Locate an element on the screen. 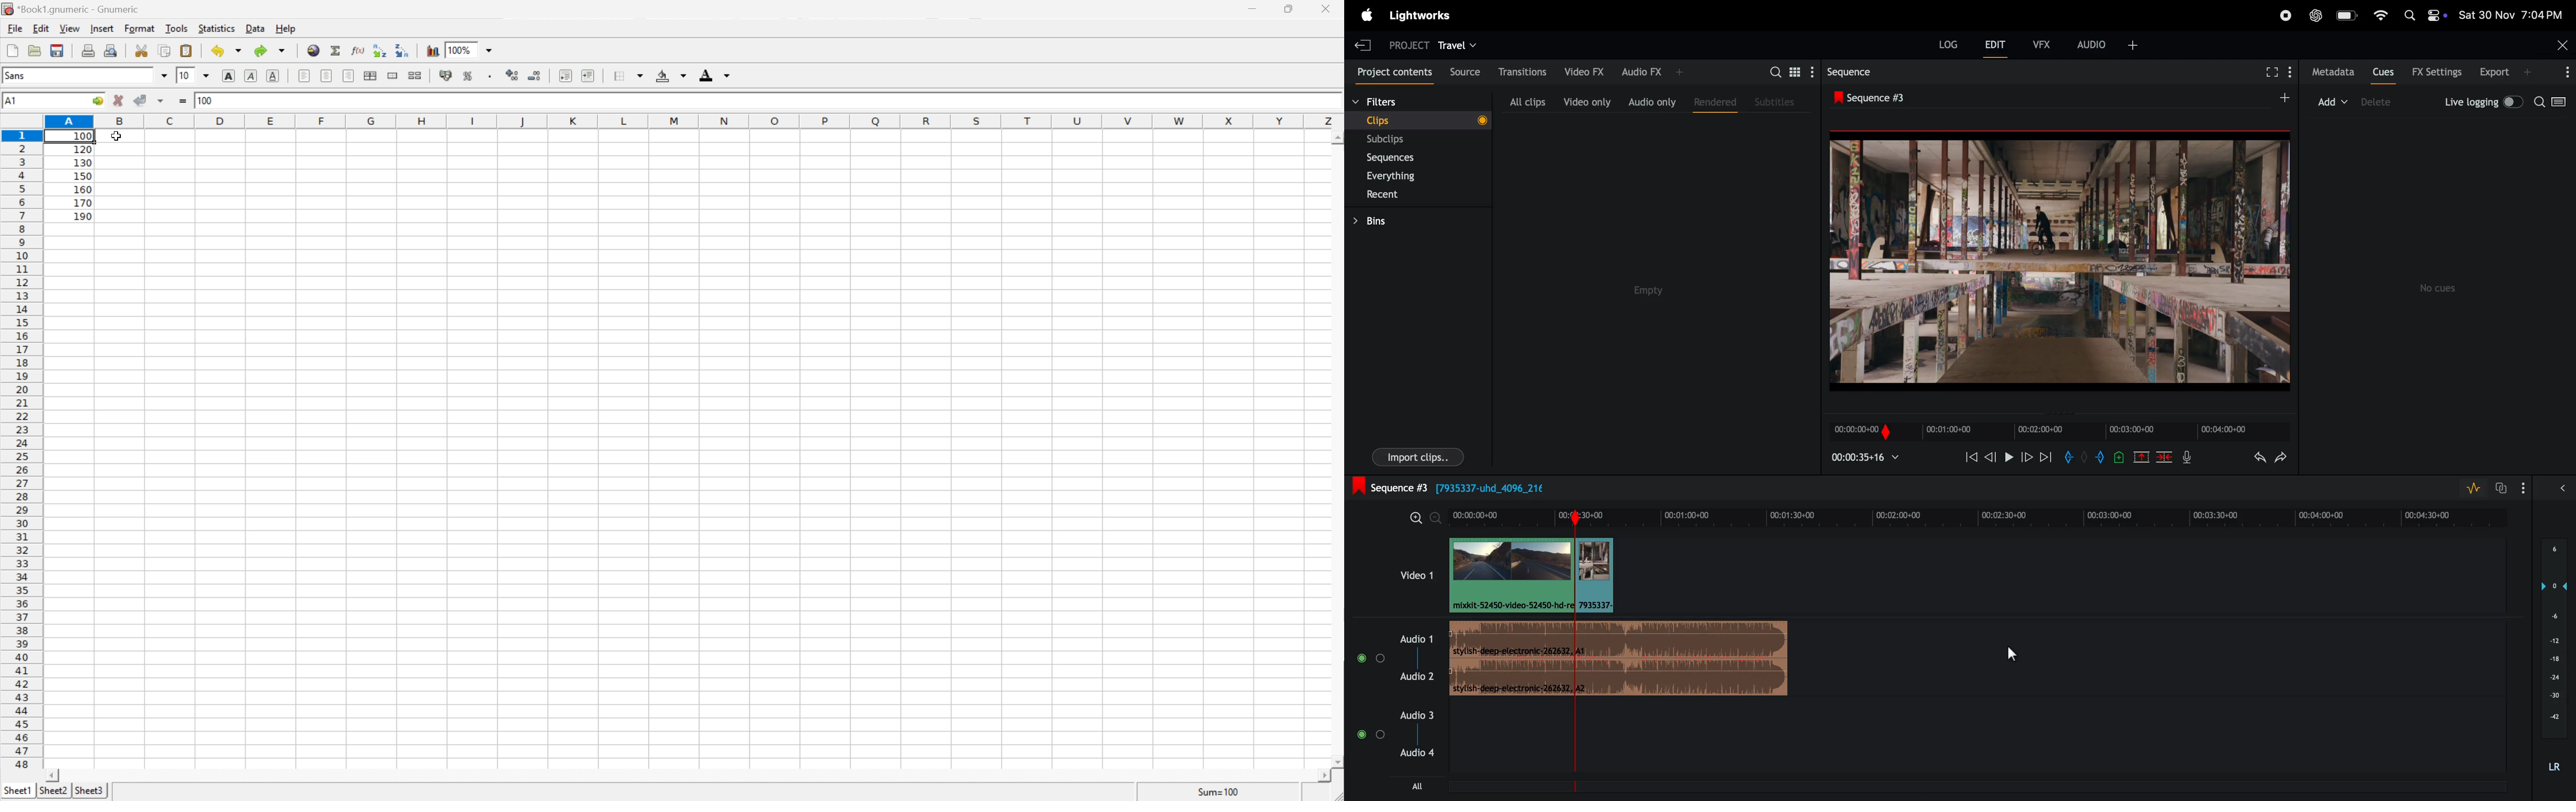  time frame is located at coordinates (1982, 517).